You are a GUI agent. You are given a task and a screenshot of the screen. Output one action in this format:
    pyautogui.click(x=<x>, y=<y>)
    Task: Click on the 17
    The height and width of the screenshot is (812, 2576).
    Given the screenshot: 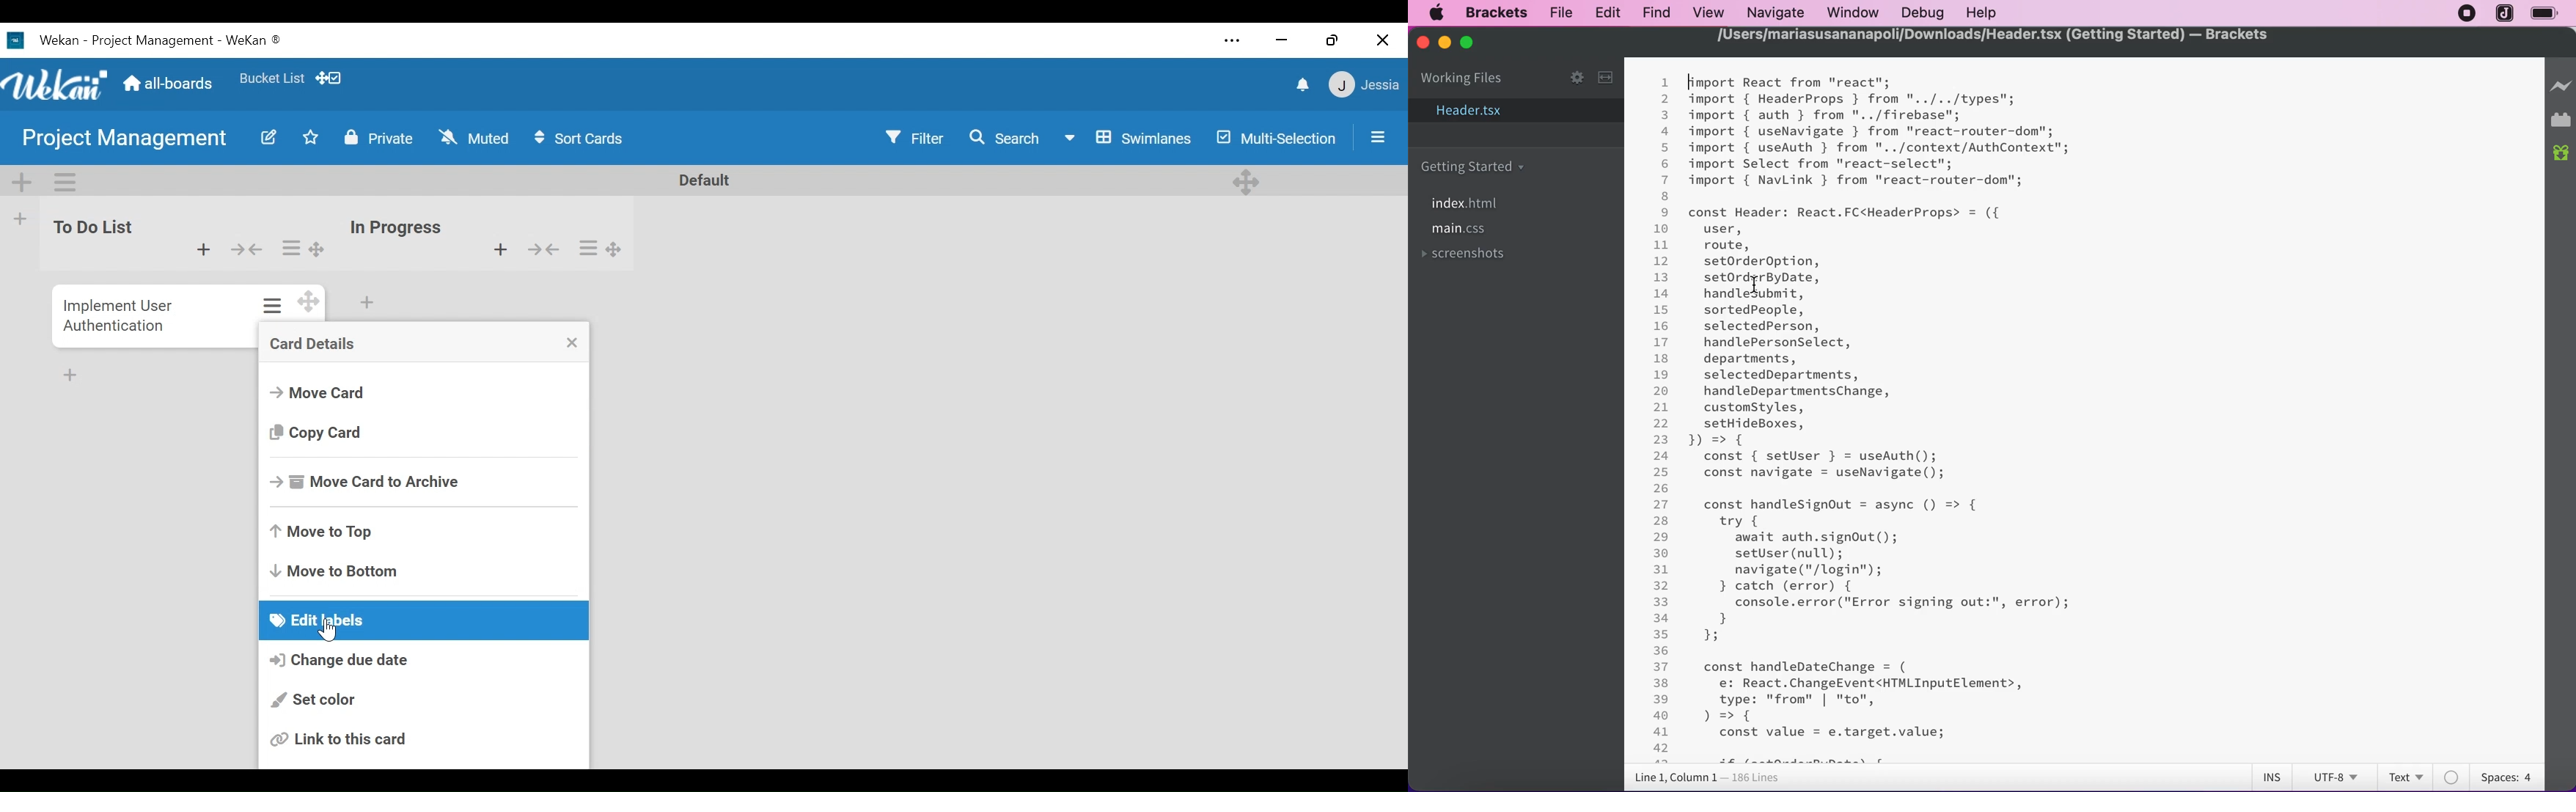 What is the action you would take?
    pyautogui.click(x=1661, y=342)
    